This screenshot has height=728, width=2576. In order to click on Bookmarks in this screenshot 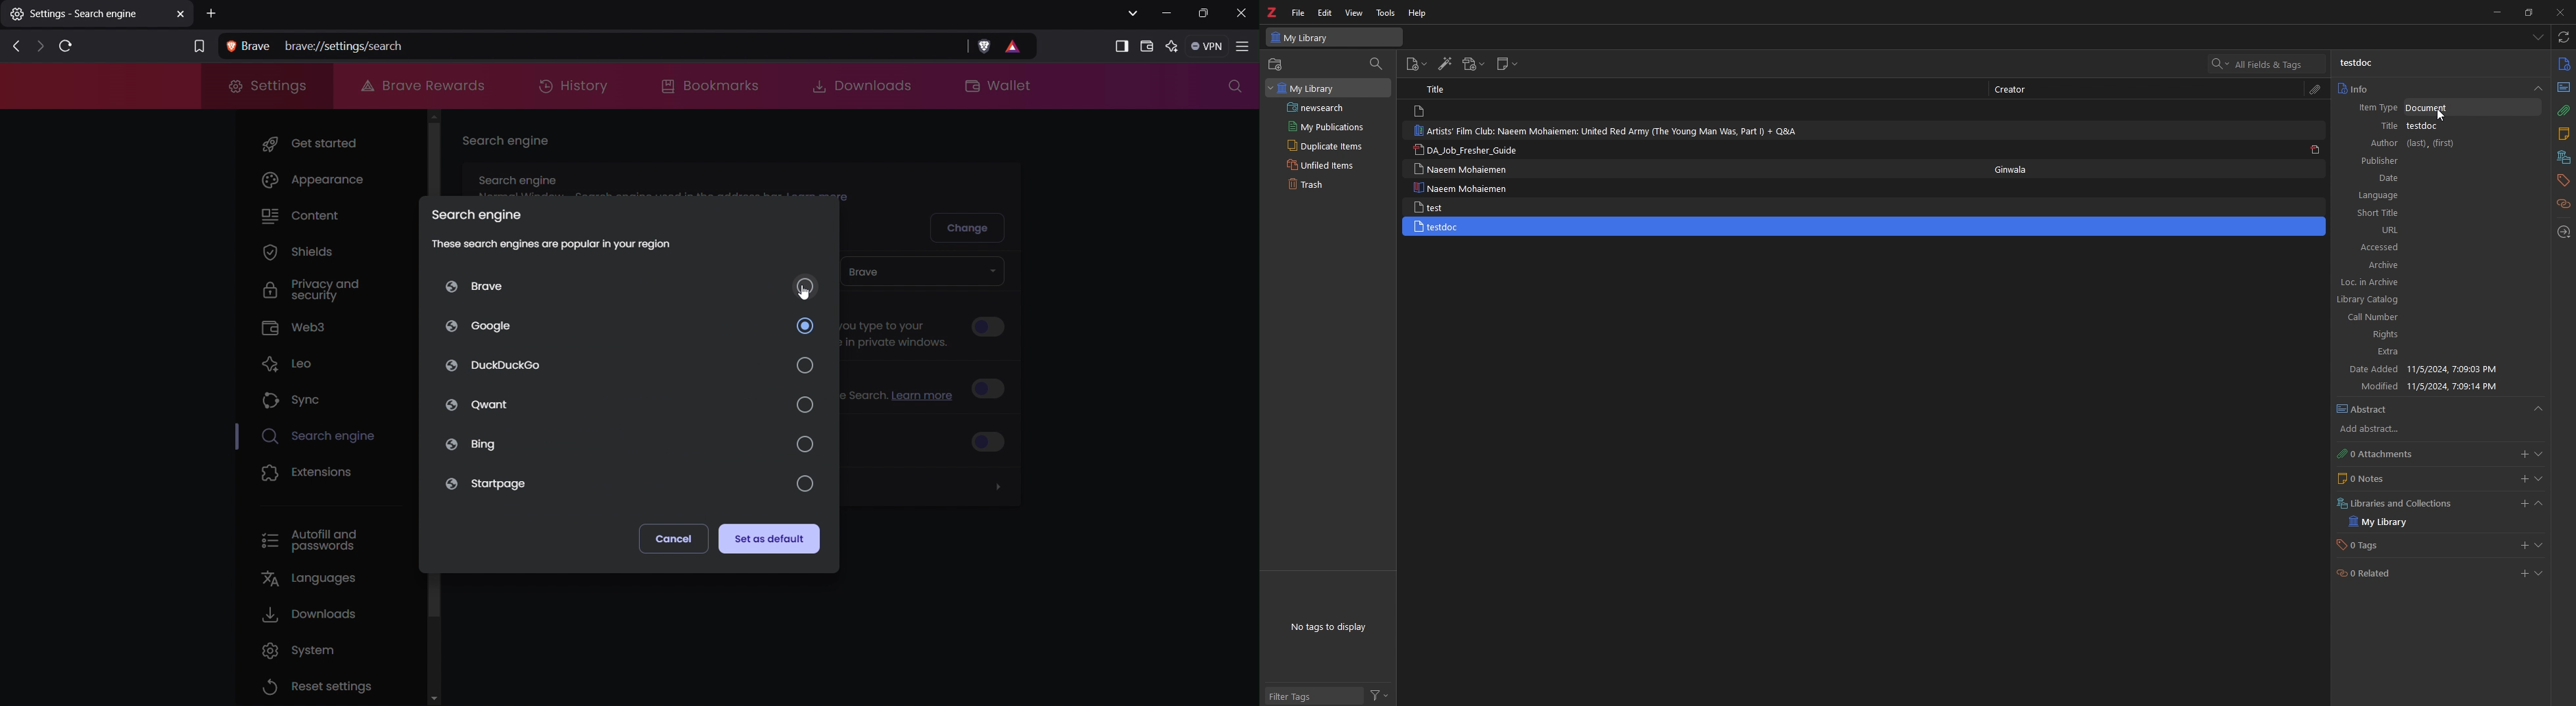, I will do `click(712, 85)`.